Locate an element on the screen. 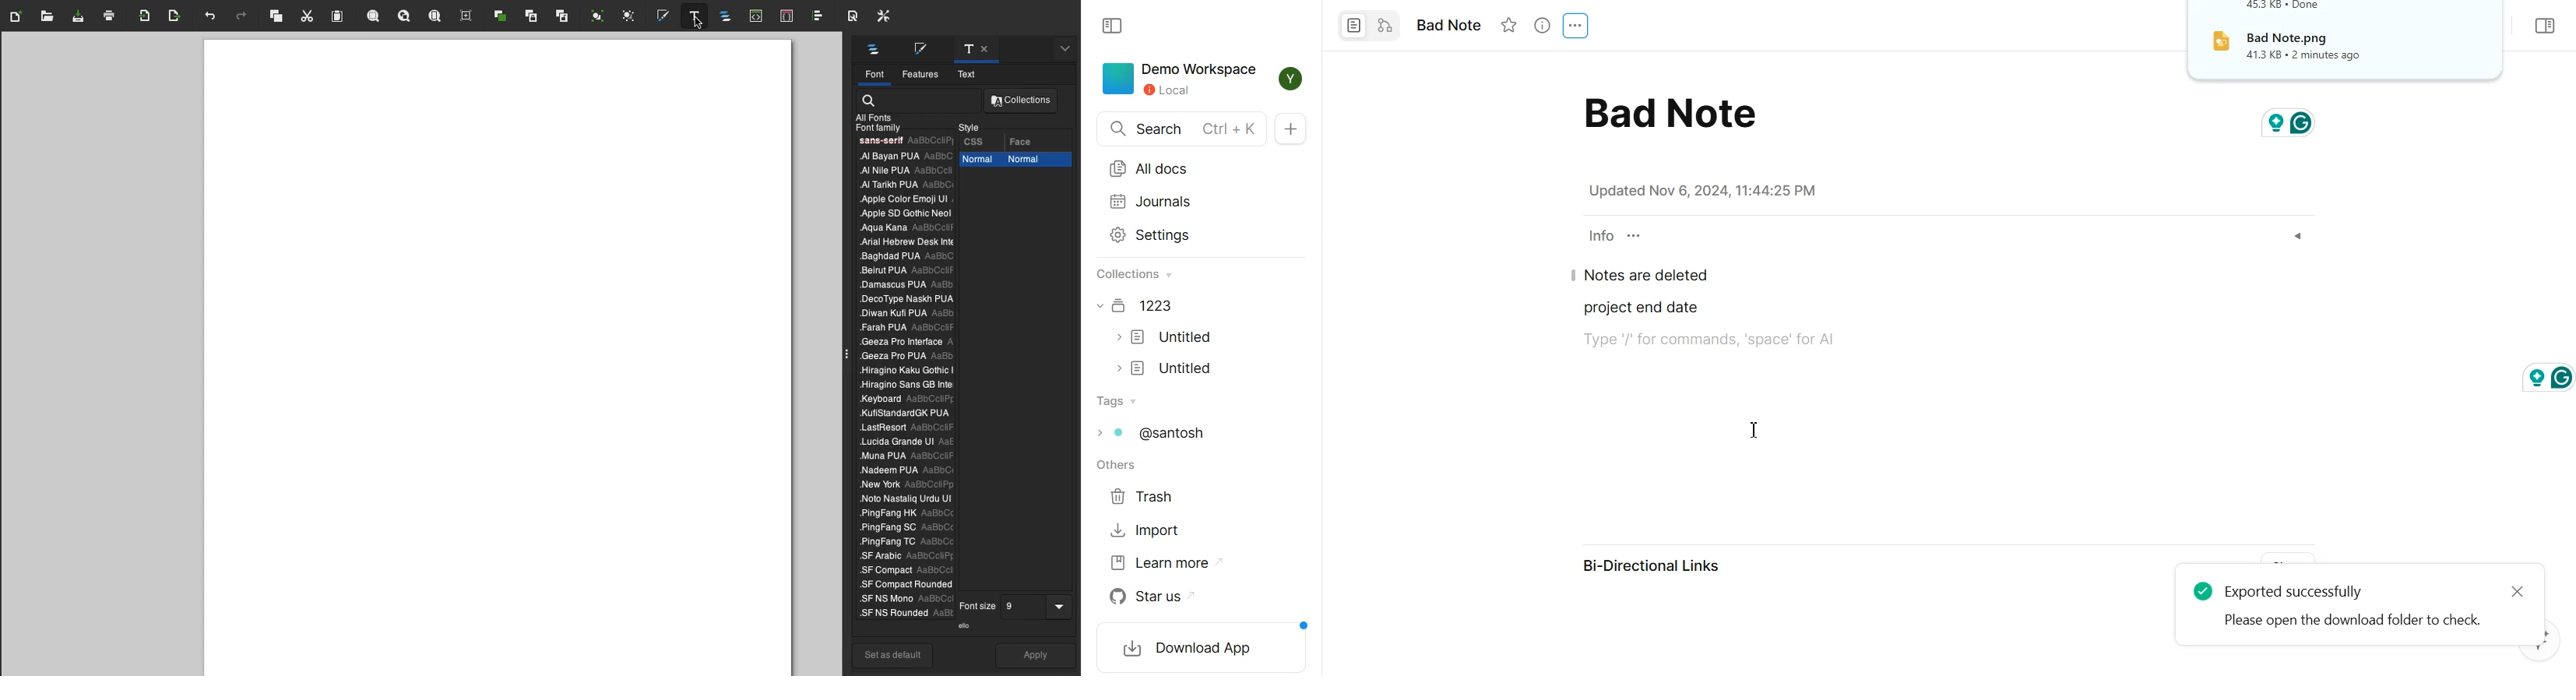 The image size is (2576, 700). Group is located at coordinates (598, 16).